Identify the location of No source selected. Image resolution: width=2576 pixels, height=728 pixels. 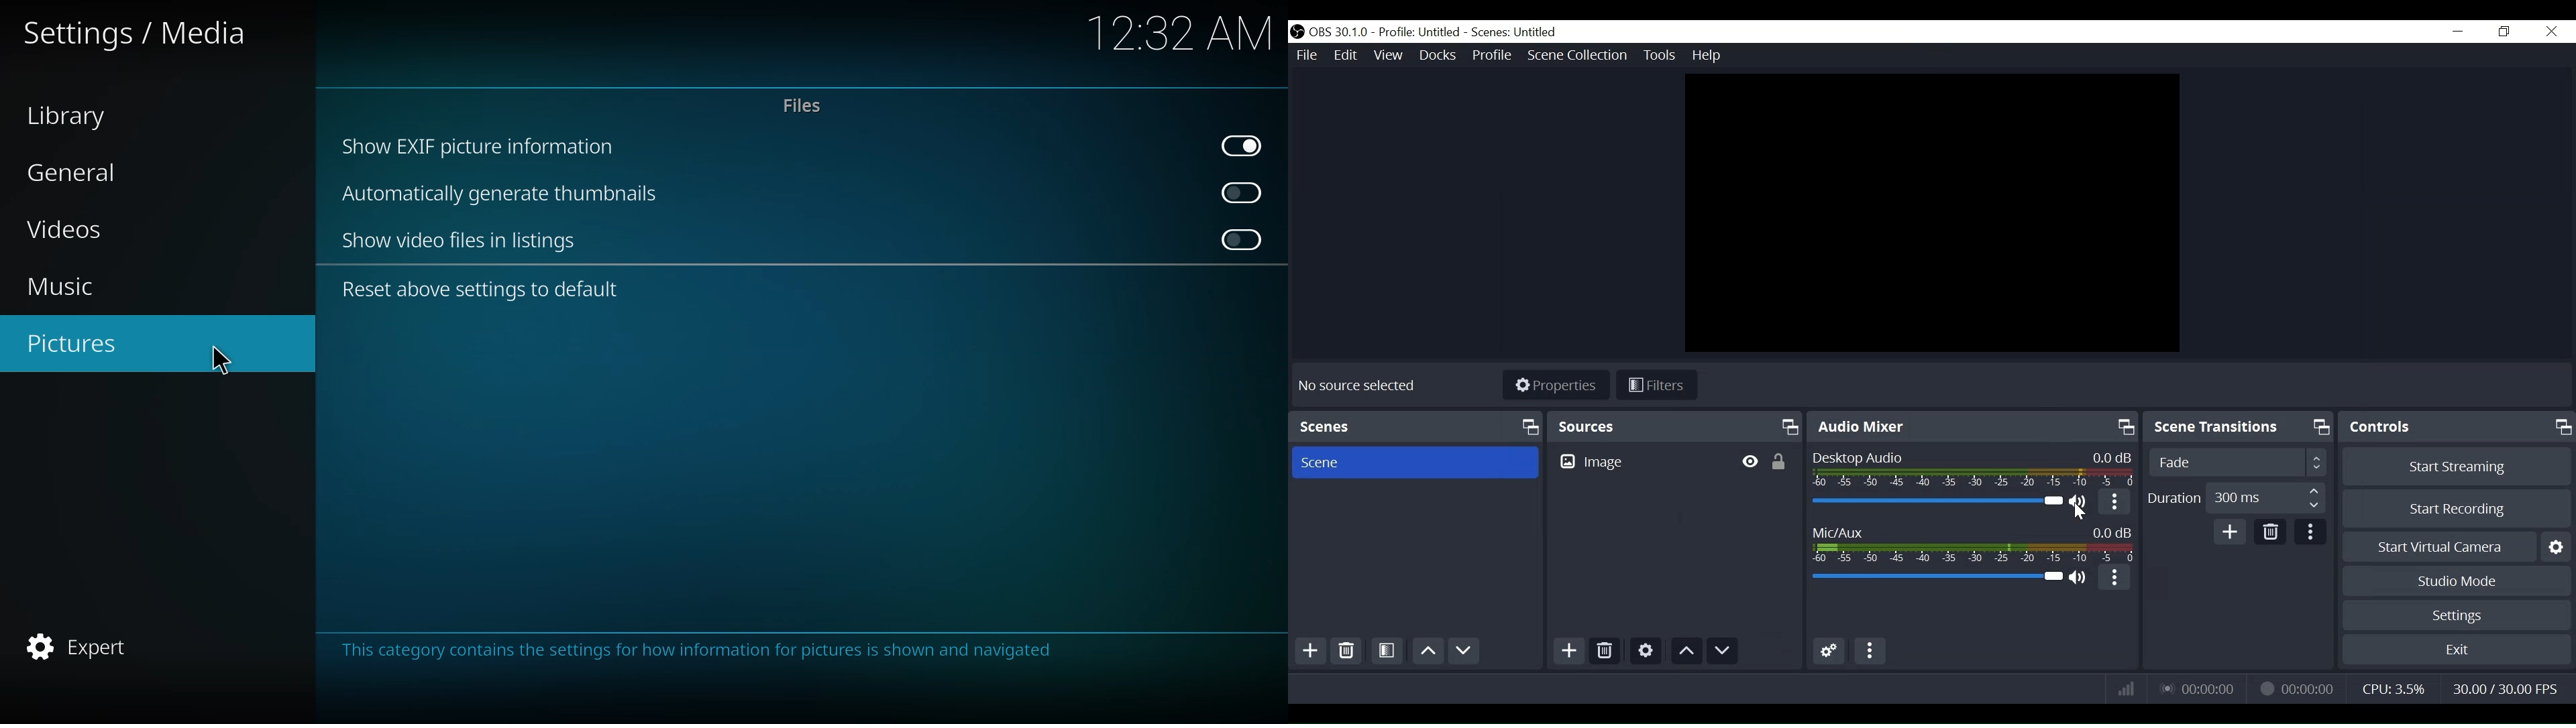
(1358, 385).